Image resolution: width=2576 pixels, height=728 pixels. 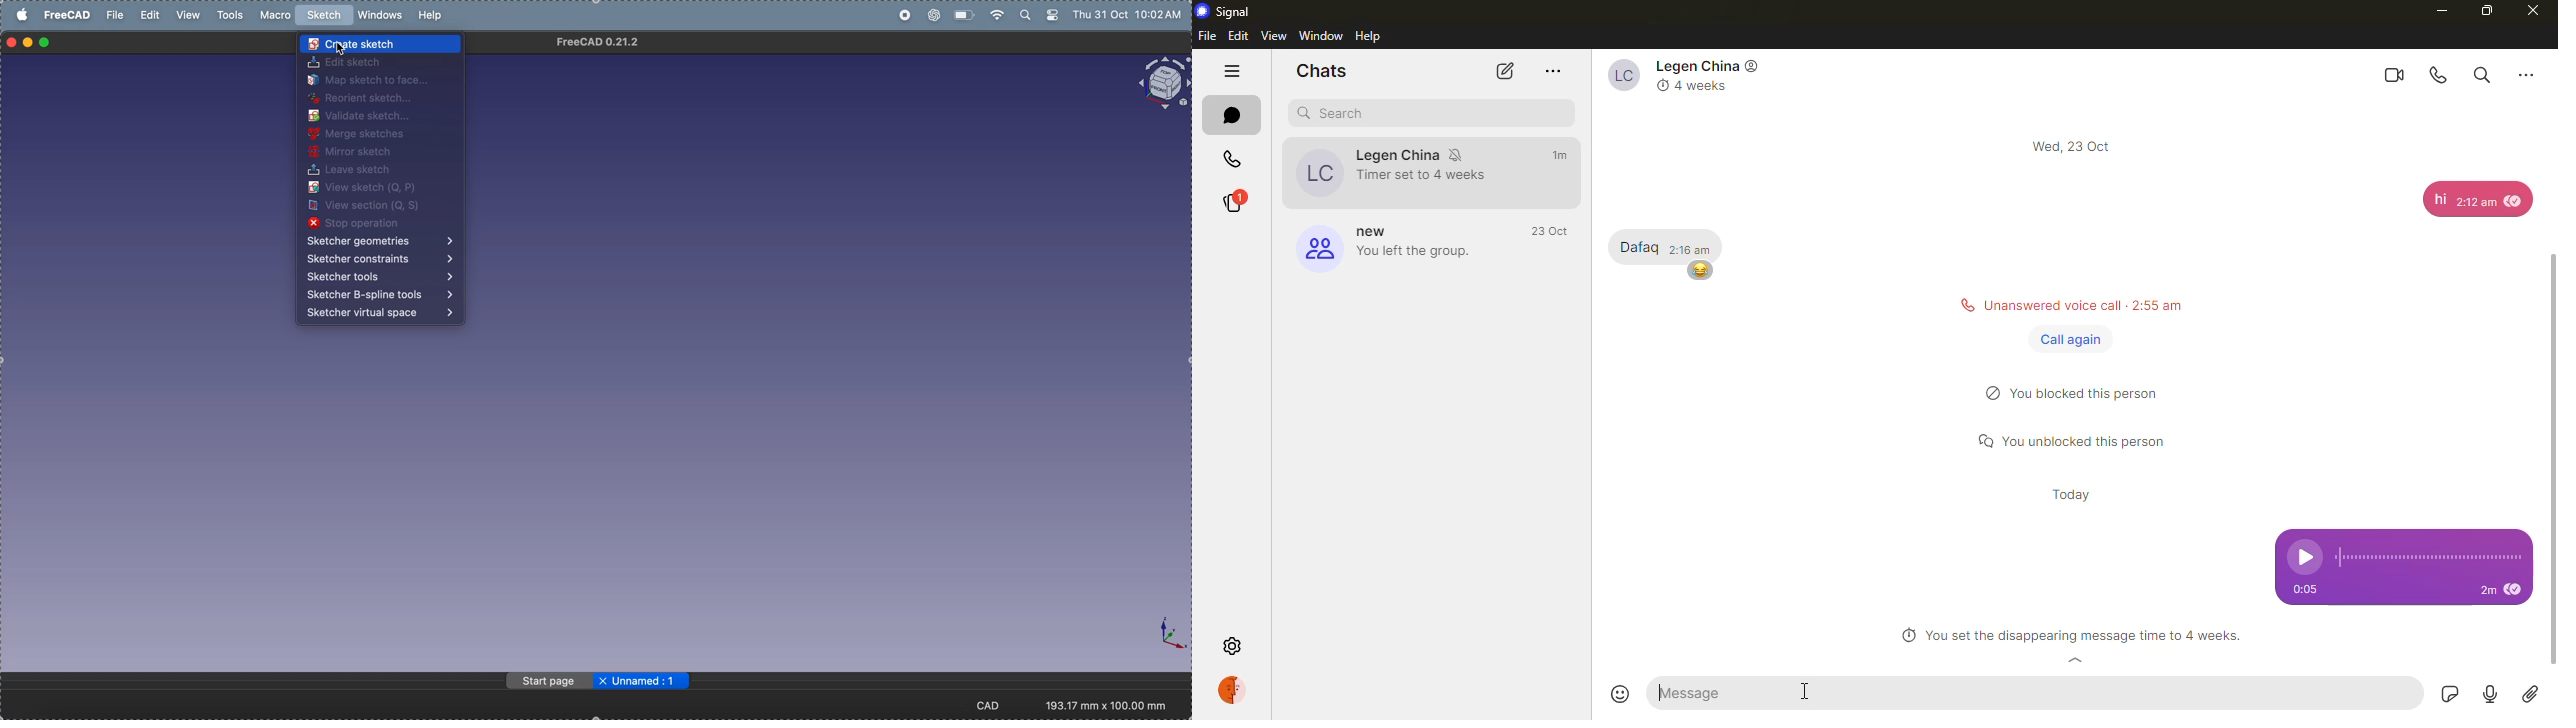 What do you see at coordinates (326, 15) in the screenshot?
I see `sketch` at bounding box center [326, 15].